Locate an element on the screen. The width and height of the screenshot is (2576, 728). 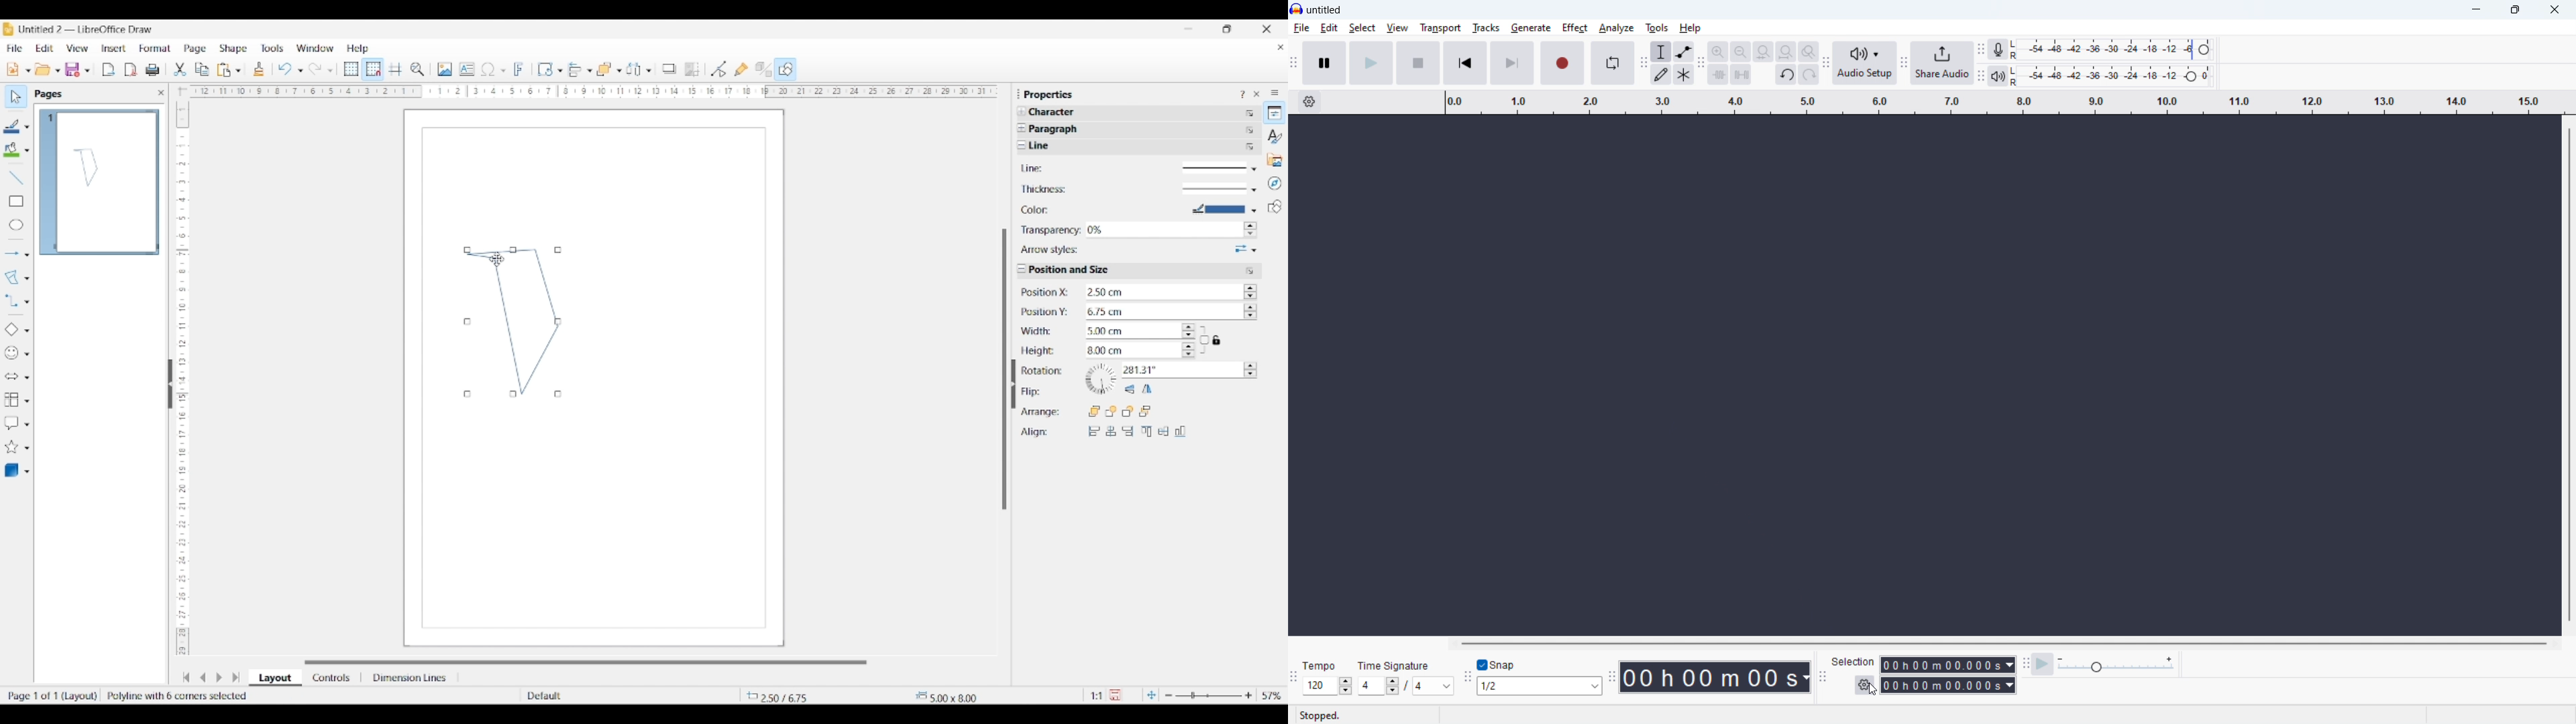
Indicates line property settings is located at coordinates (1060, 146).